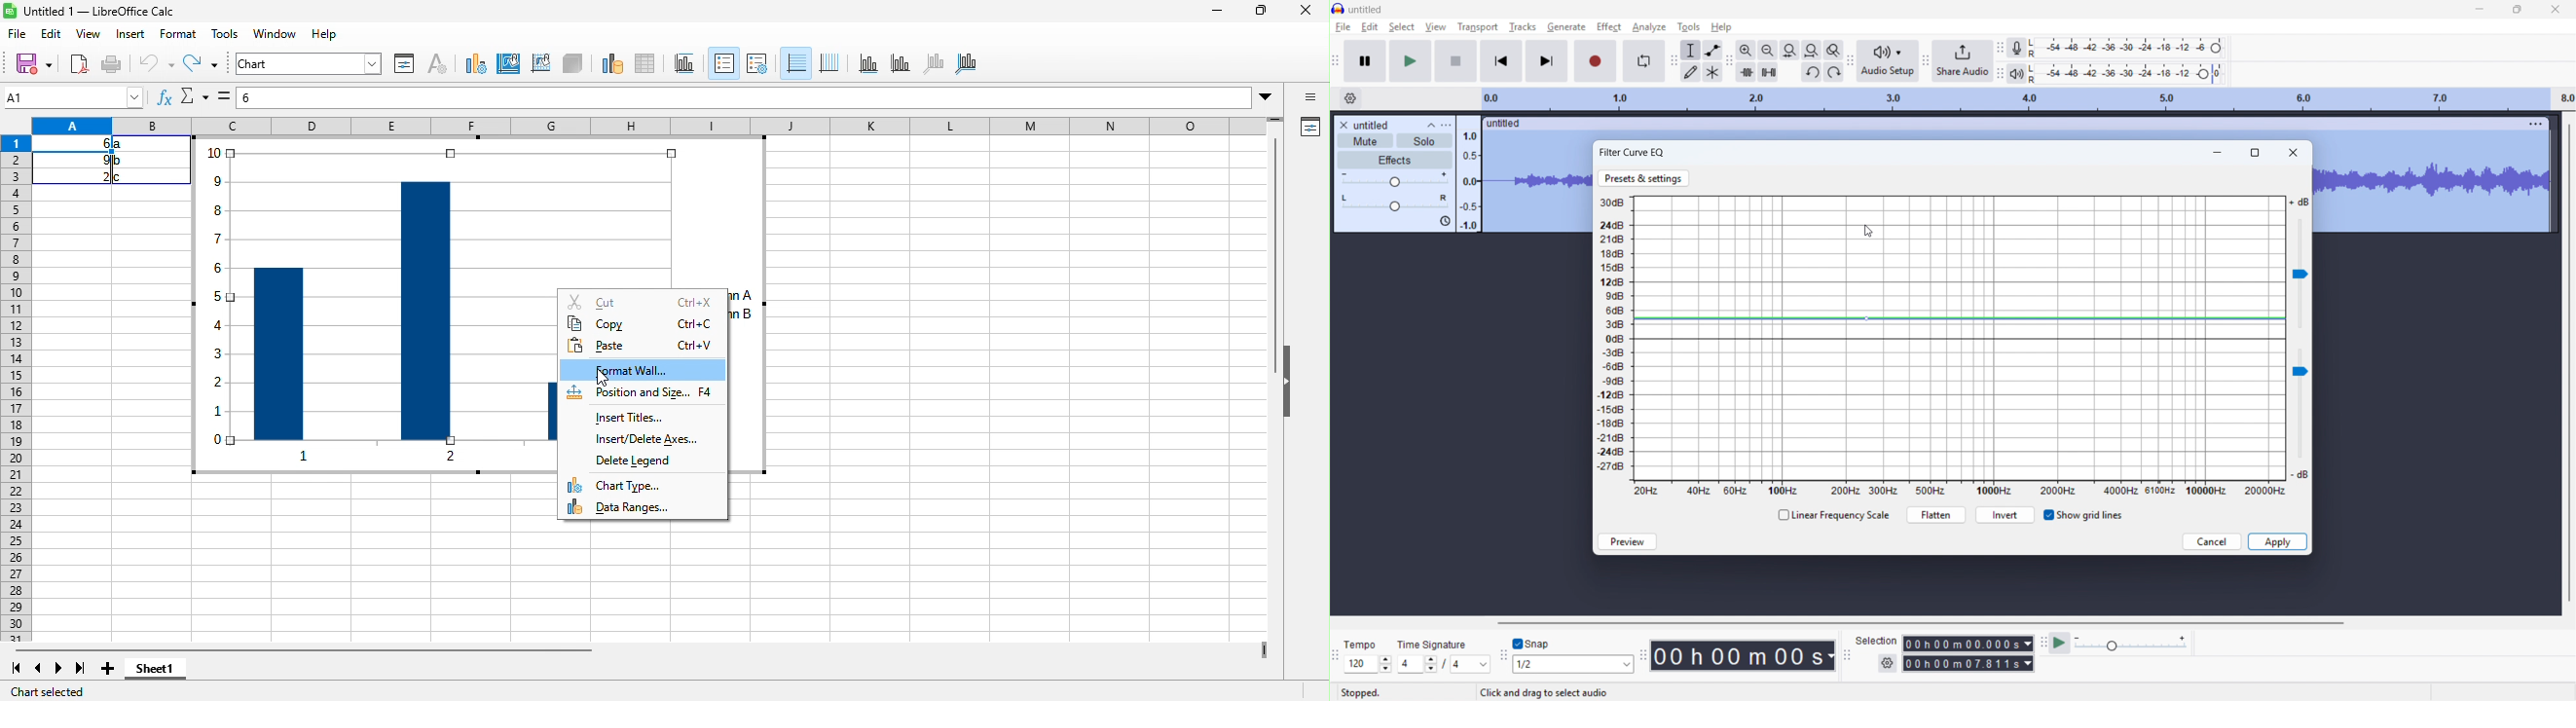 This screenshot has width=2576, height=728. I want to click on timeline settings, so click(1350, 99).